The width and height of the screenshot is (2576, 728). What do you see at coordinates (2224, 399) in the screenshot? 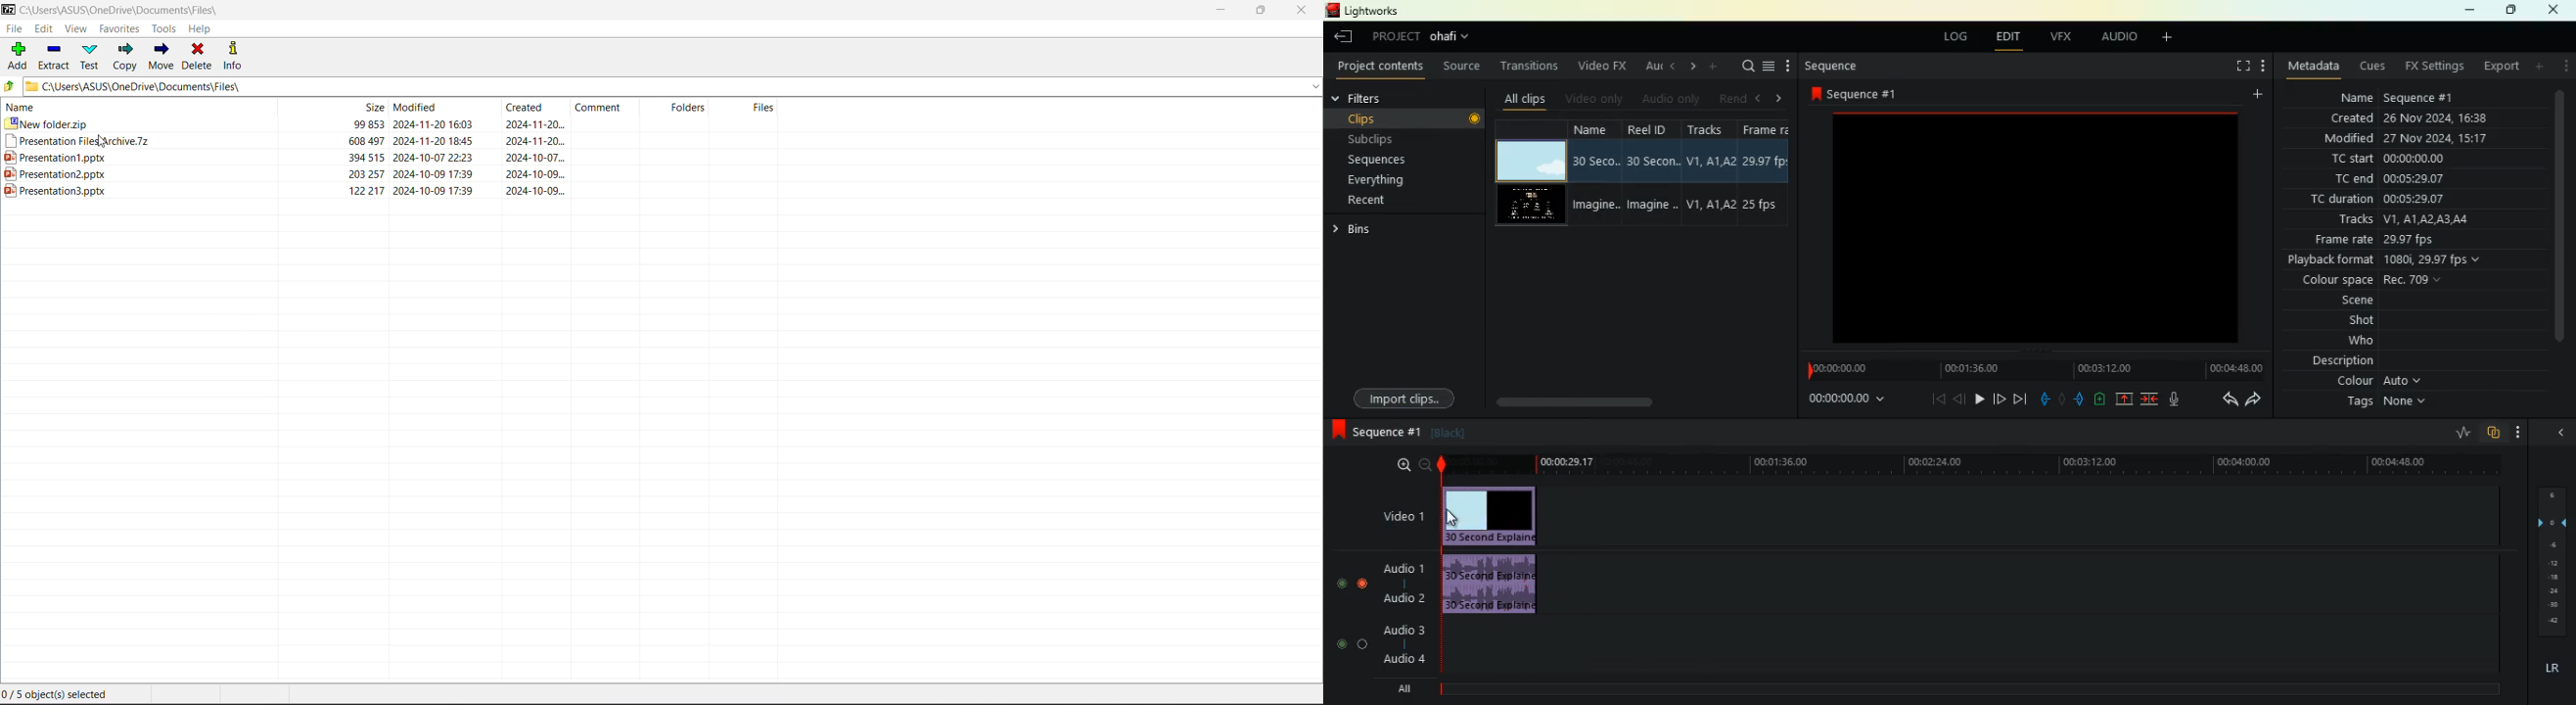
I see `back` at bounding box center [2224, 399].